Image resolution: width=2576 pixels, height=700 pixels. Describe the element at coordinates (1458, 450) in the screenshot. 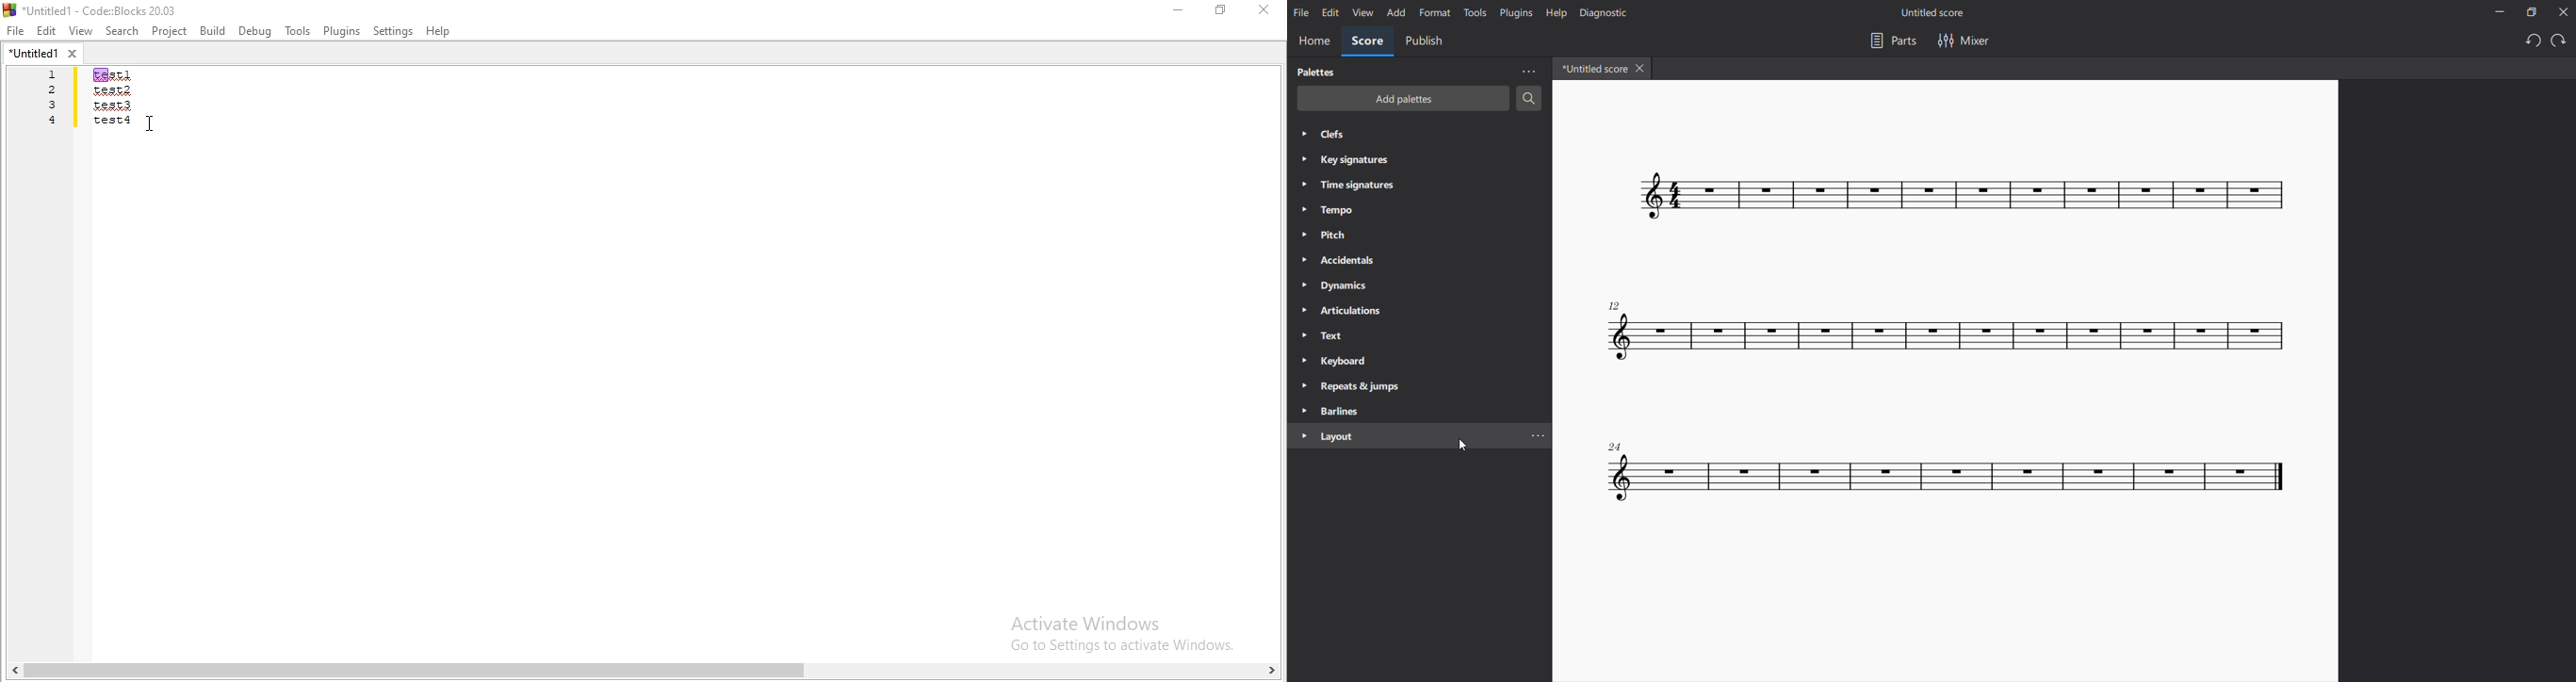

I see `cursor` at that location.